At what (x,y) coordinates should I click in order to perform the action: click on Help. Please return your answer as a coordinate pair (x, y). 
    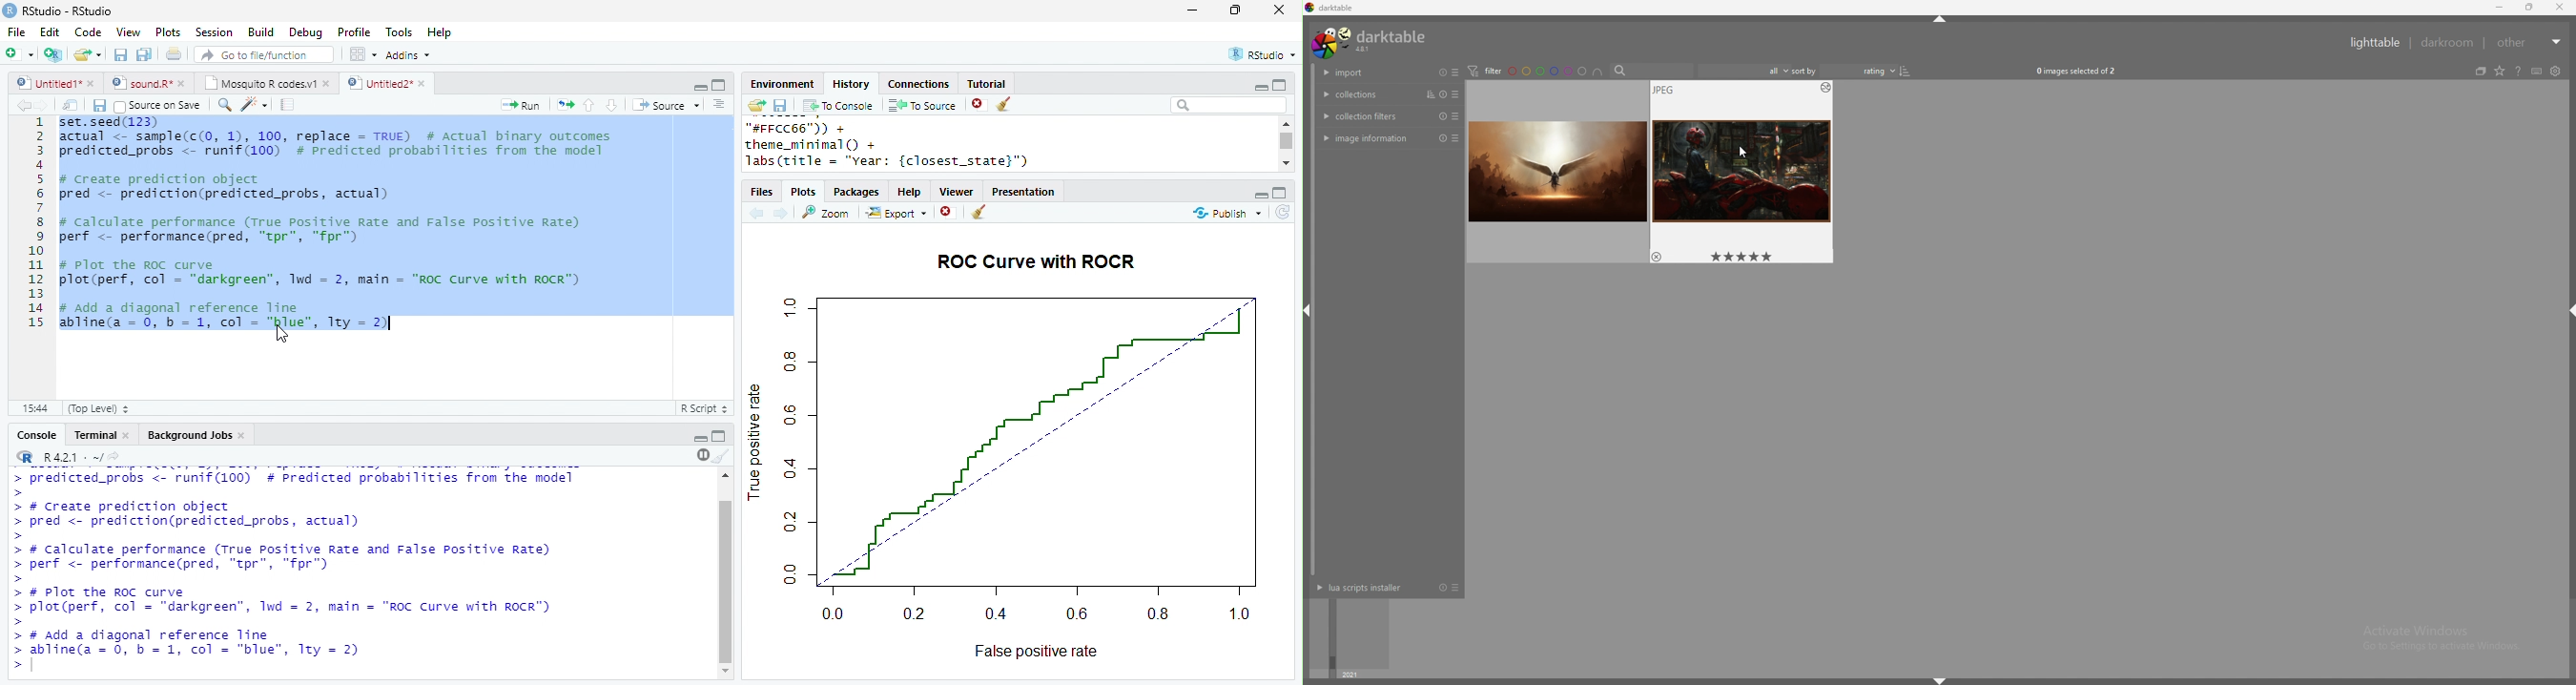
    Looking at the image, I should click on (440, 33).